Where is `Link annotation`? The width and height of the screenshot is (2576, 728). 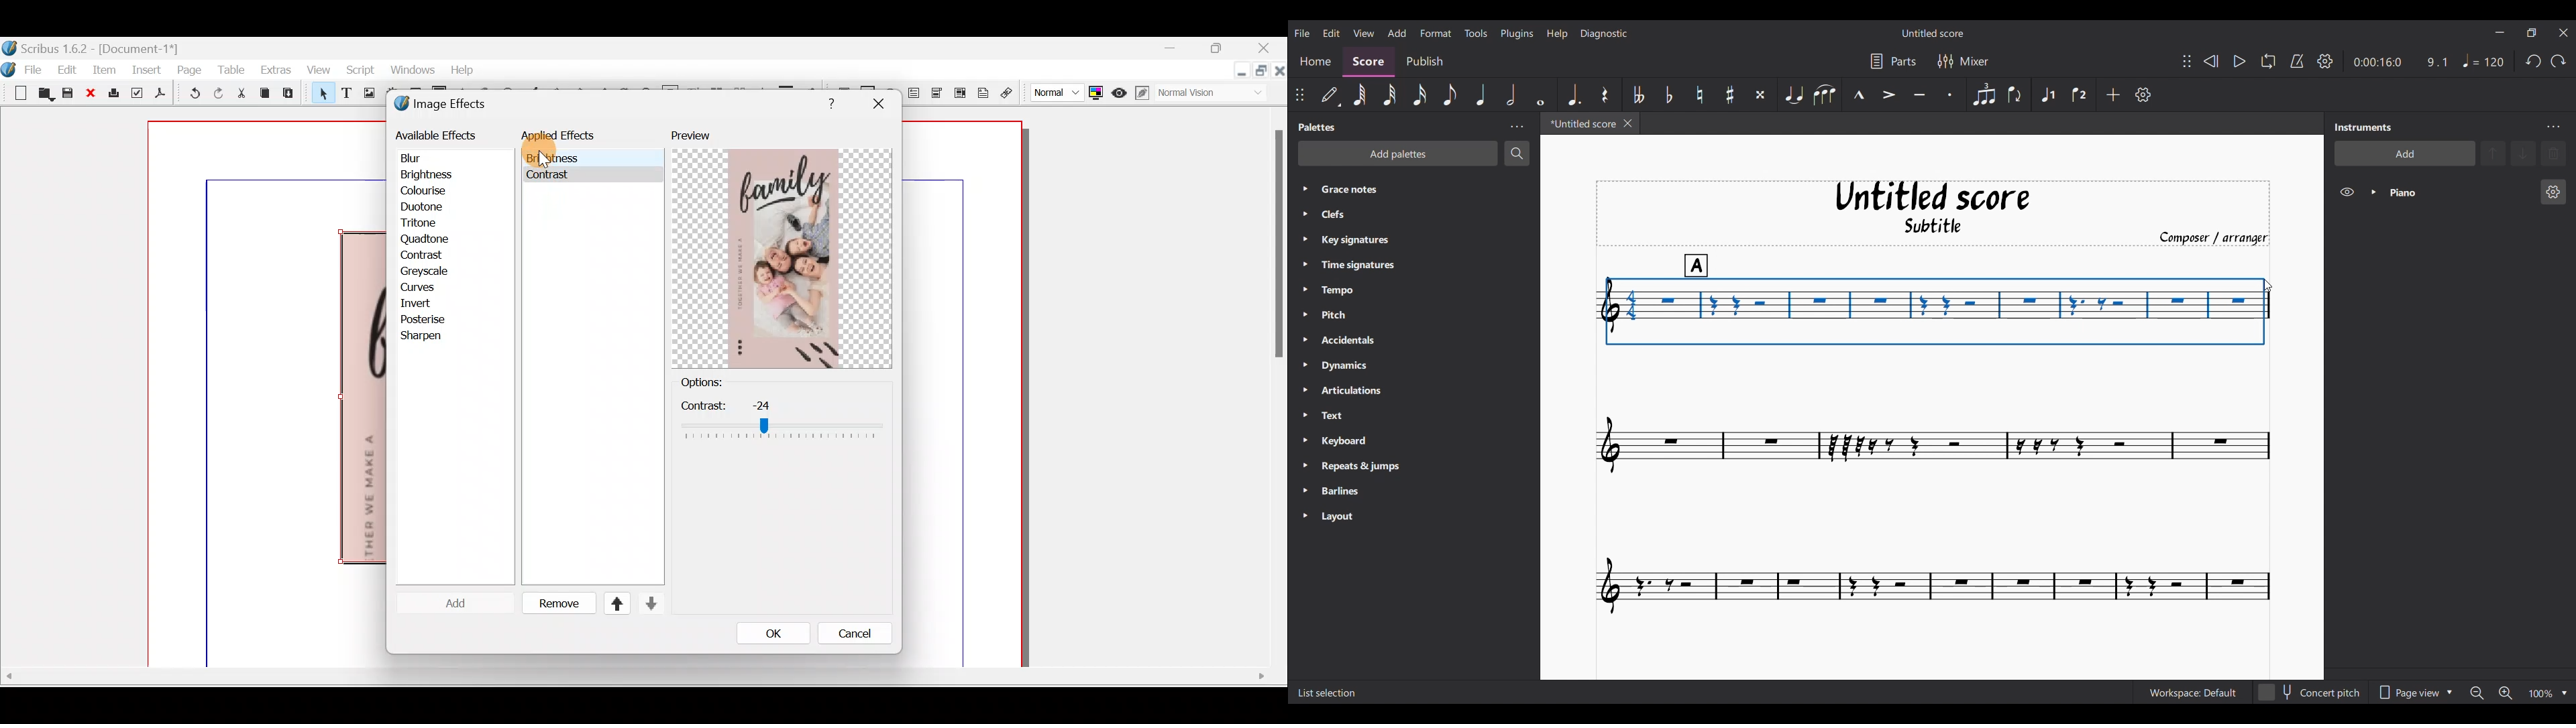 Link annotation is located at coordinates (1008, 93).